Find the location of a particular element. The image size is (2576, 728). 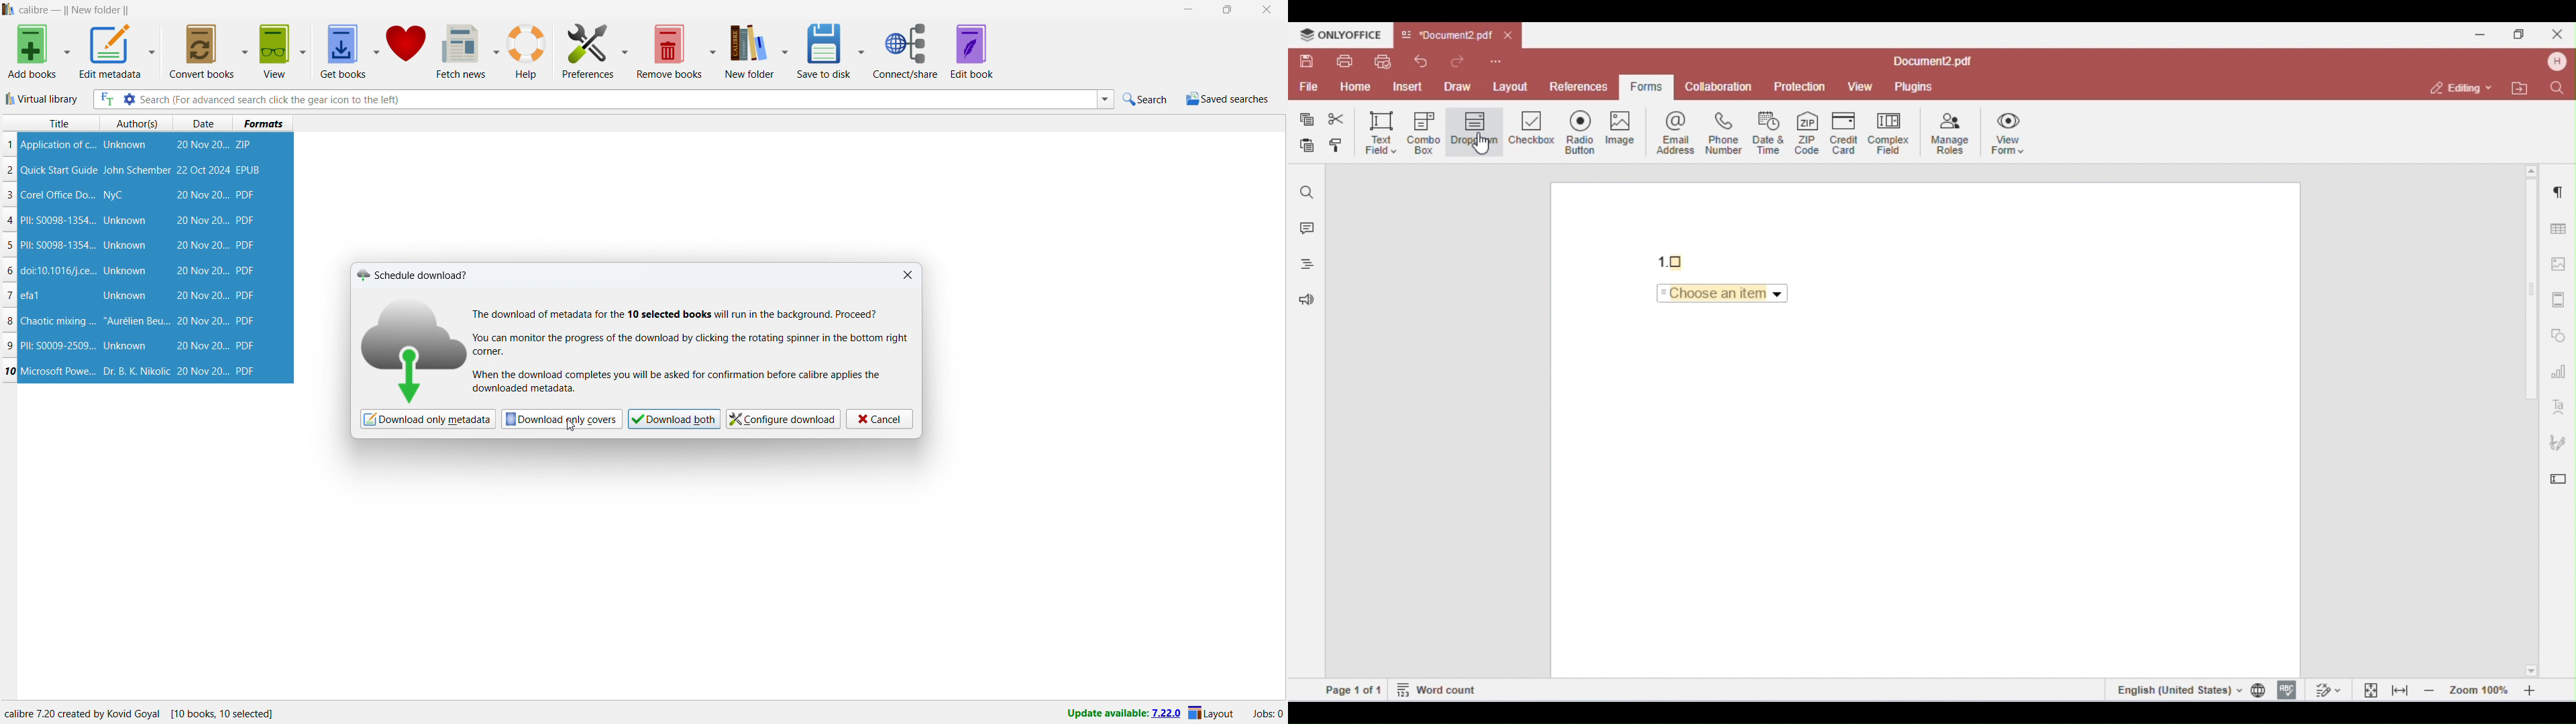

PDF is located at coordinates (246, 296).